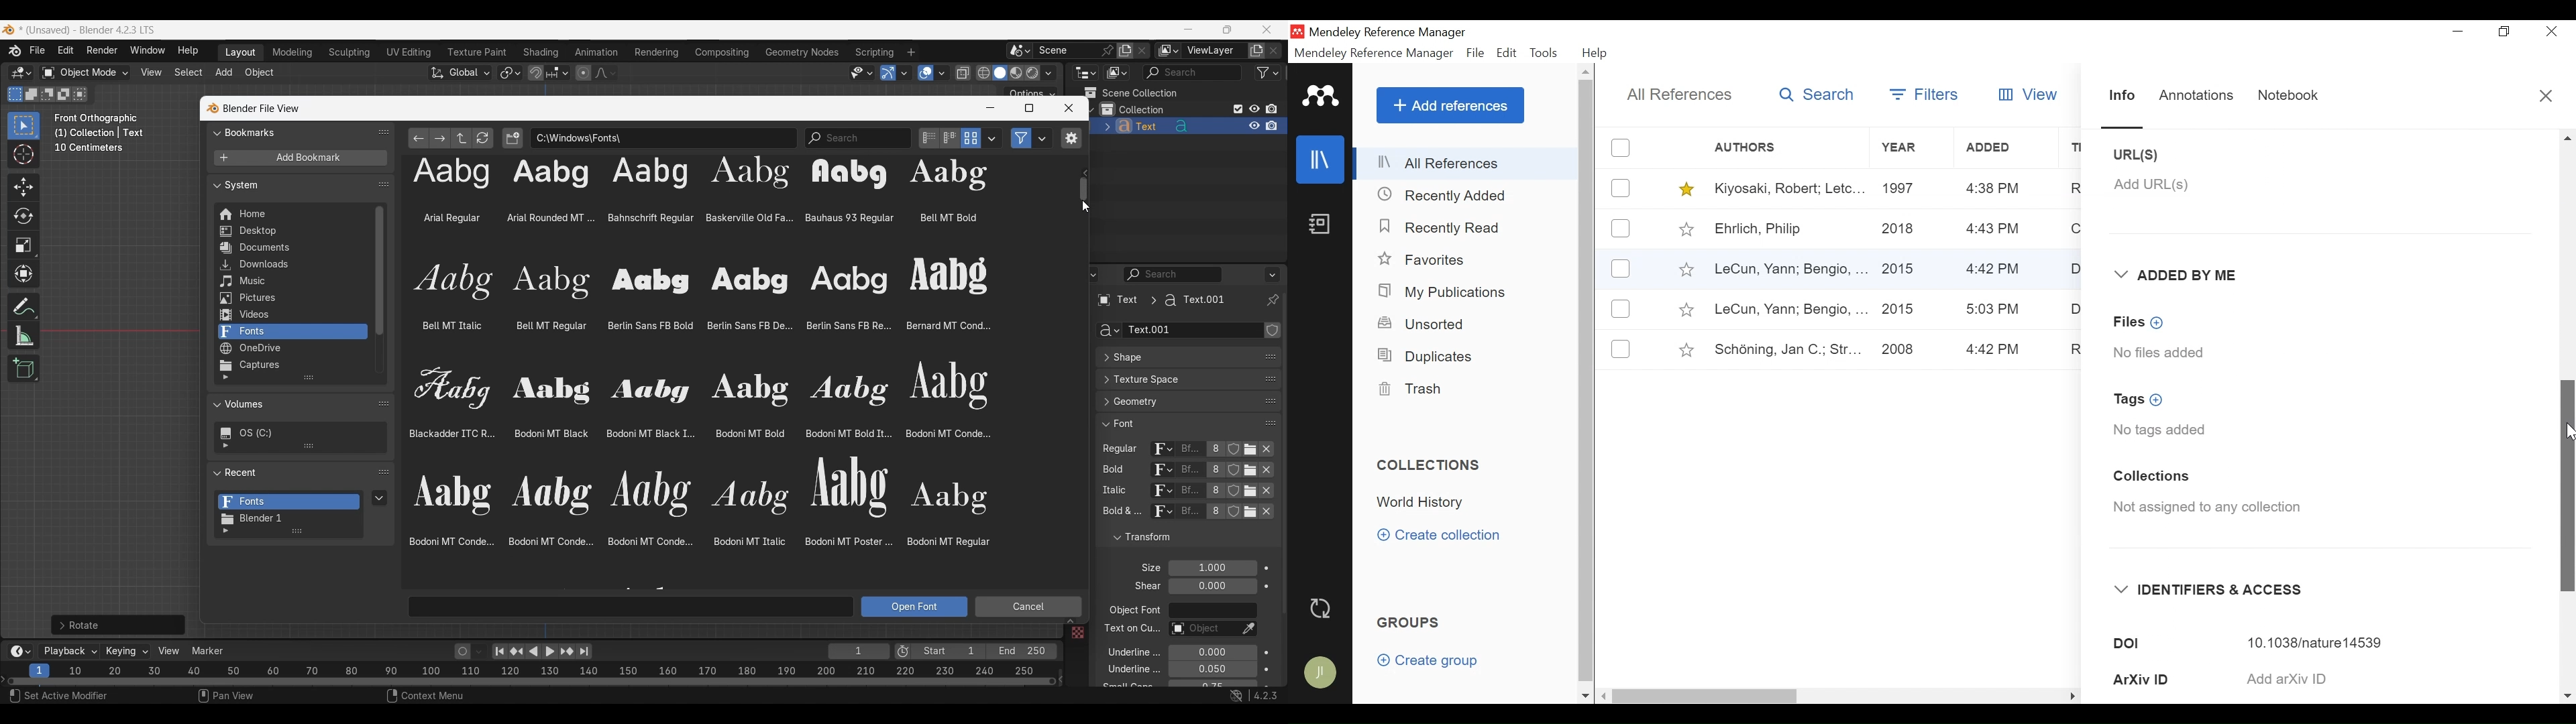 This screenshot has height=728, width=2576. I want to click on Mendeley Desktop Icon, so click(1299, 32).